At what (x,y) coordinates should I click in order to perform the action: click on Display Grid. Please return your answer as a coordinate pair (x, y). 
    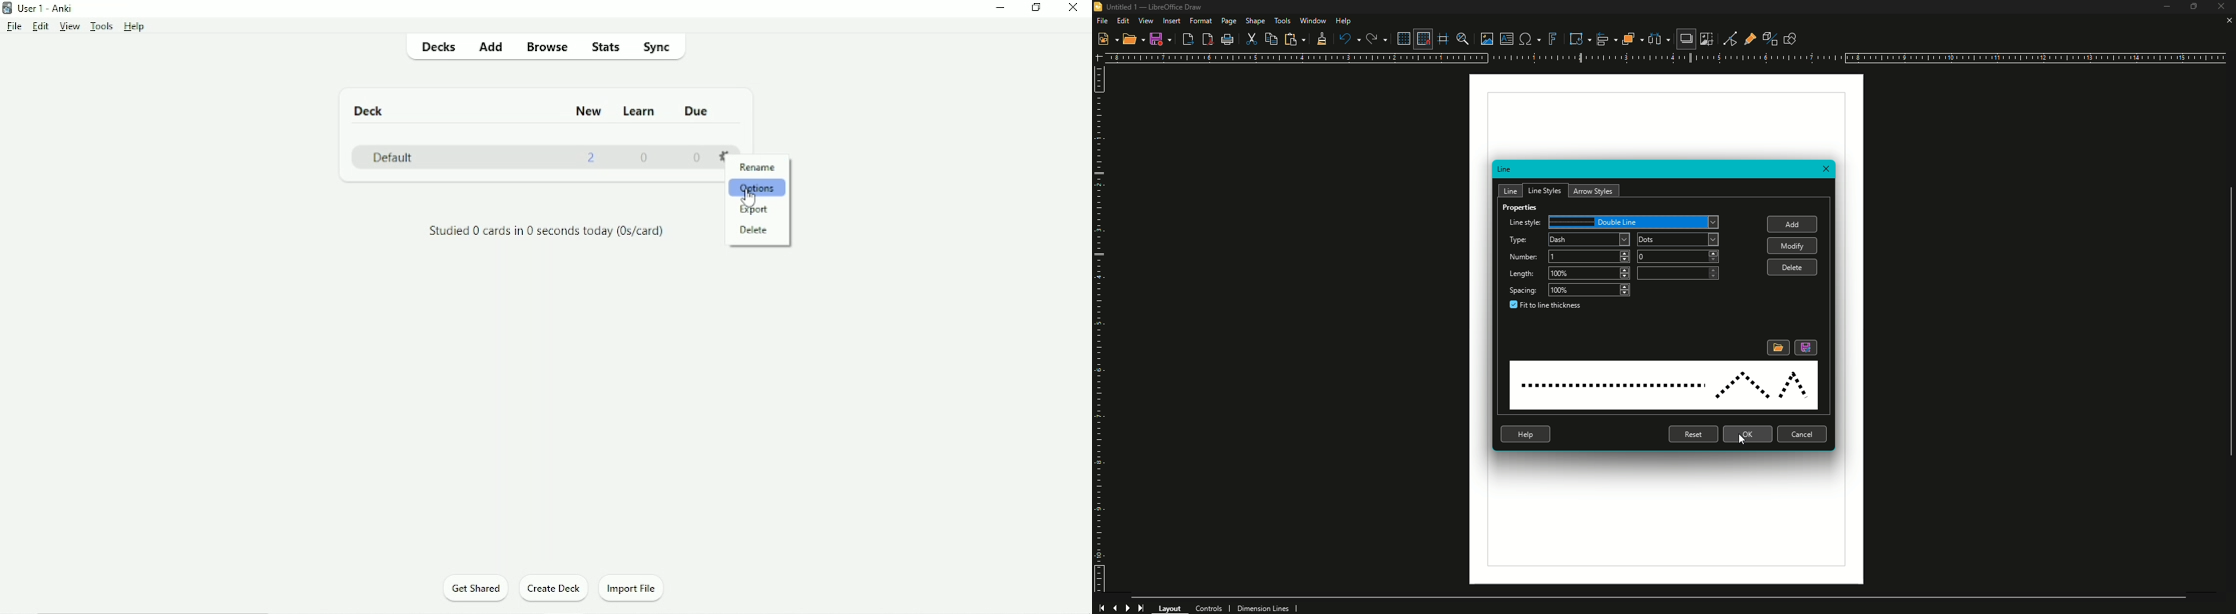
    Looking at the image, I should click on (1400, 38).